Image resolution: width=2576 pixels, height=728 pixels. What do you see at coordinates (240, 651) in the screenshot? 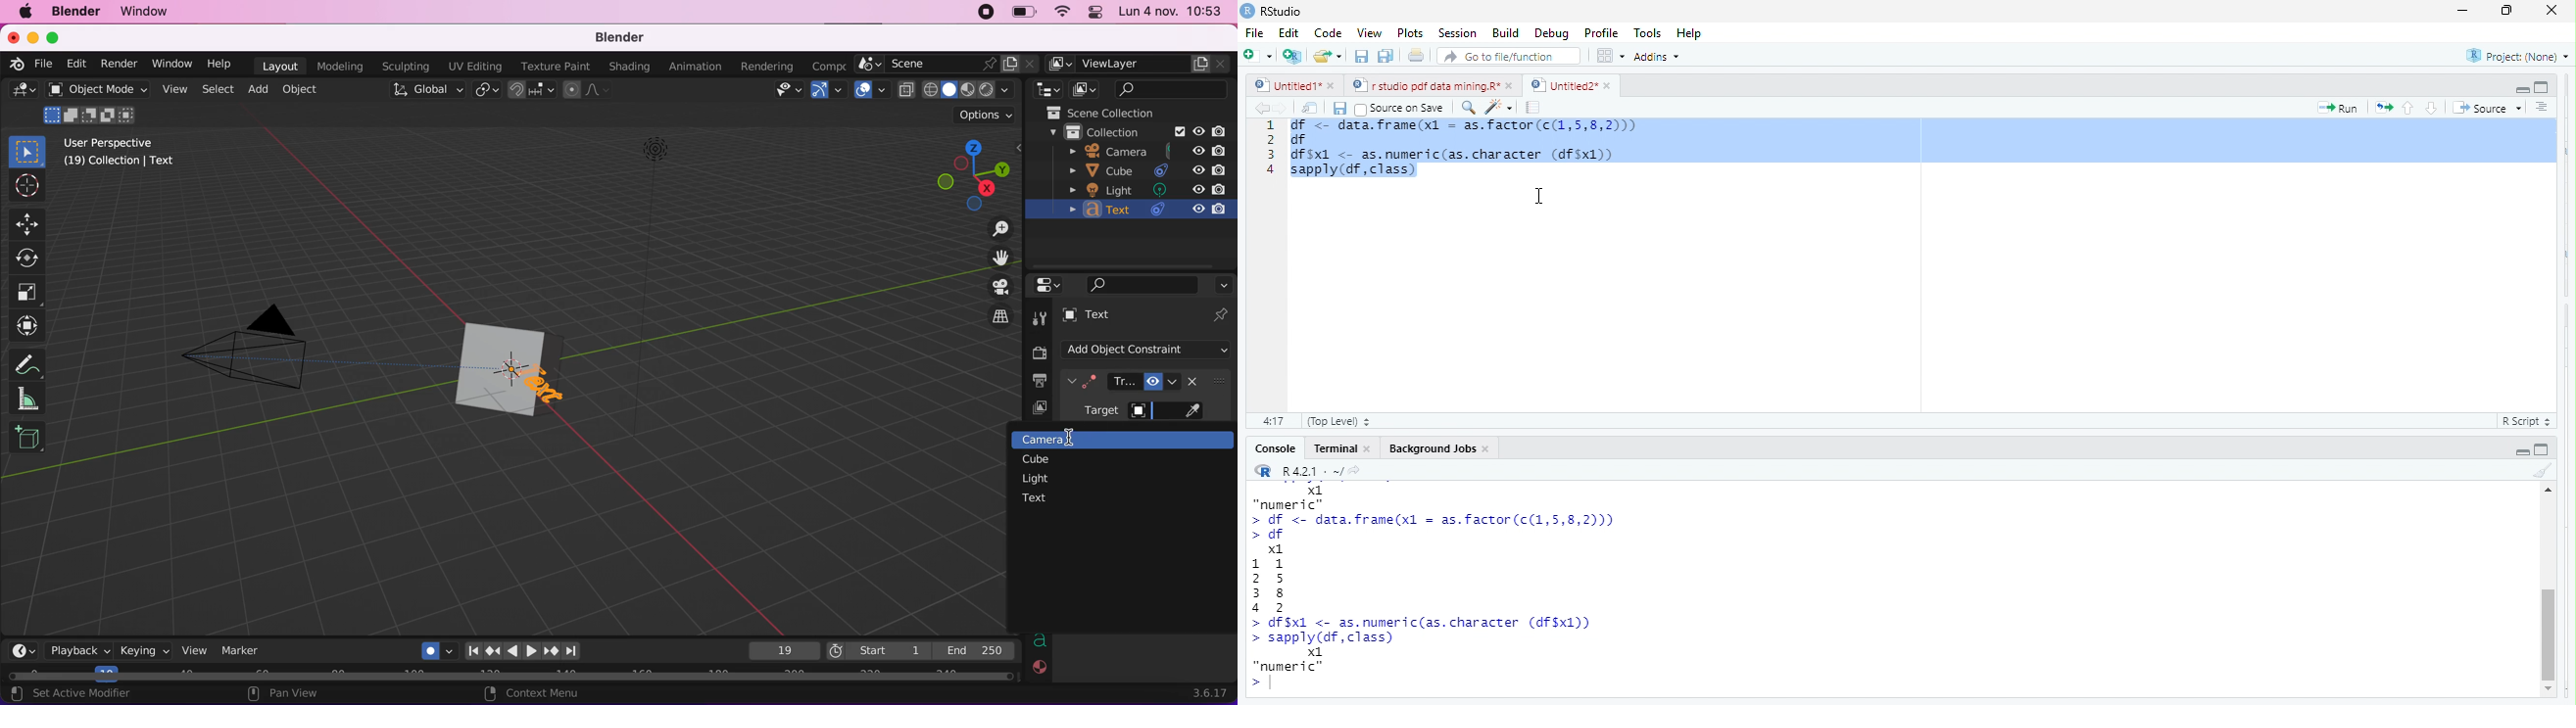
I see `marker` at bounding box center [240, 651].